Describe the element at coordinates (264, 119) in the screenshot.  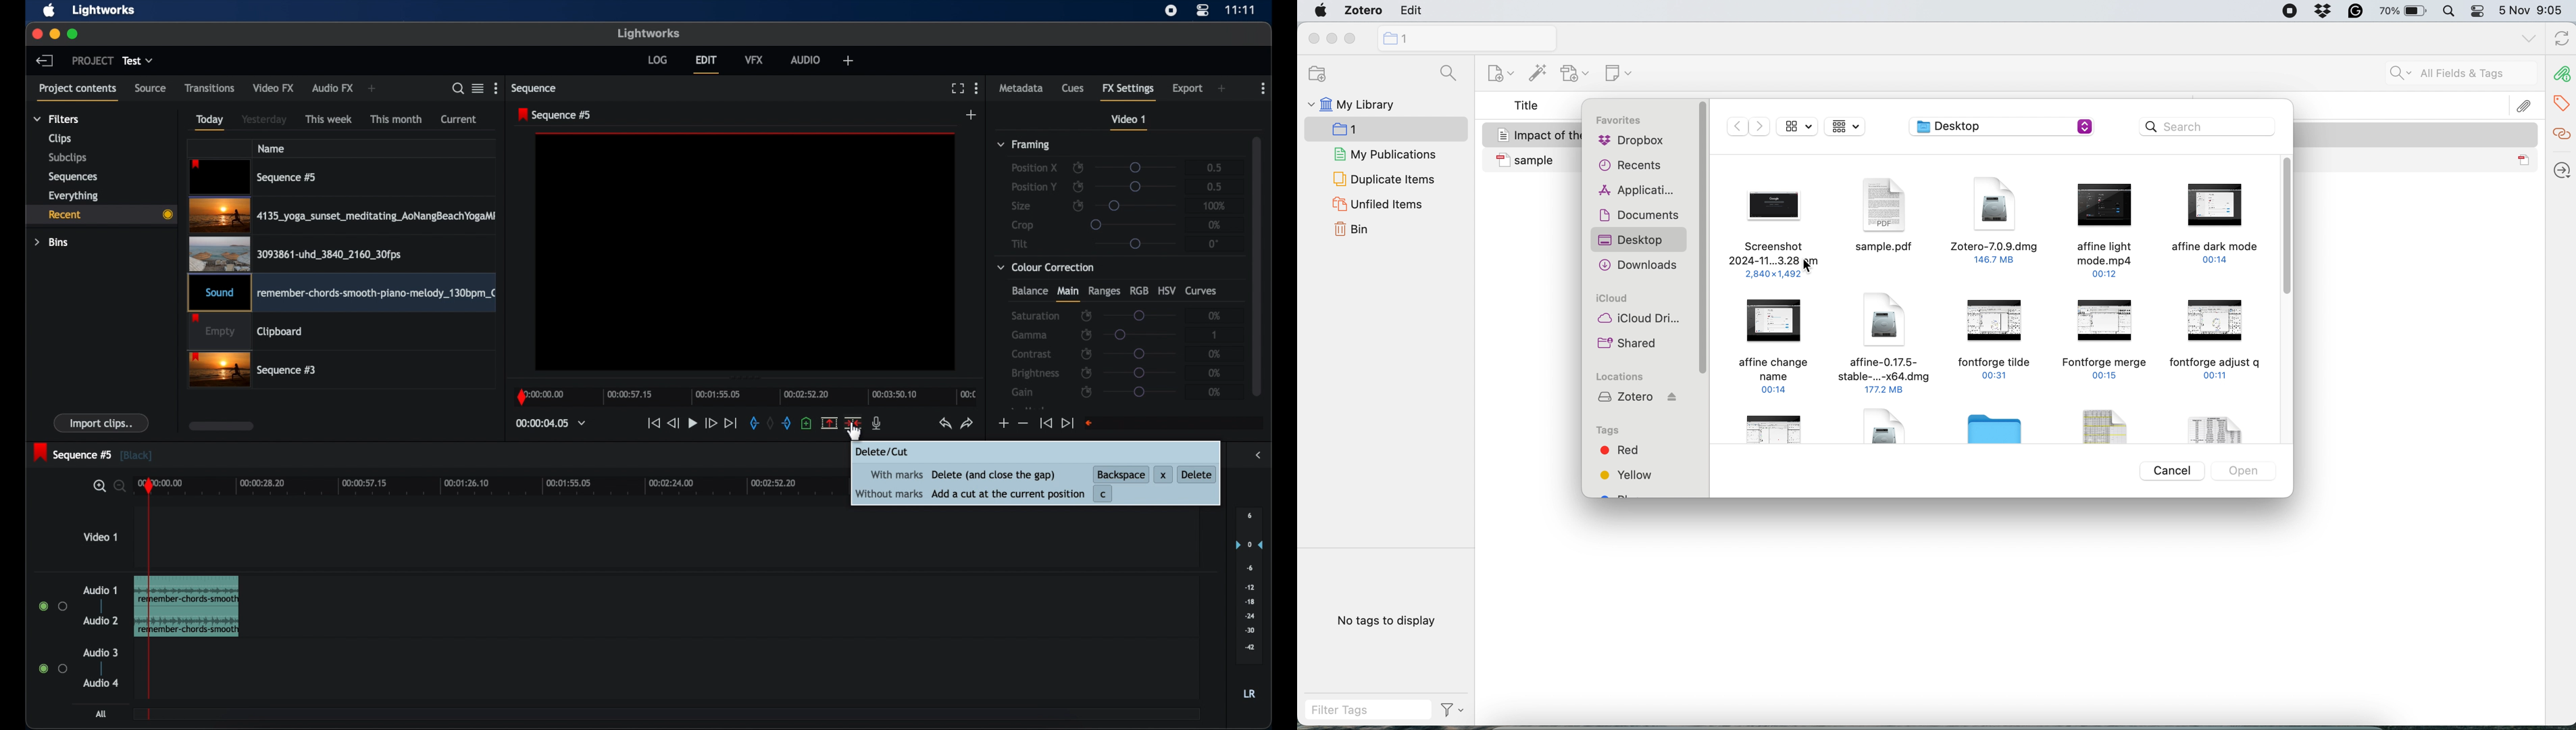
I see `yesterday` at that location.